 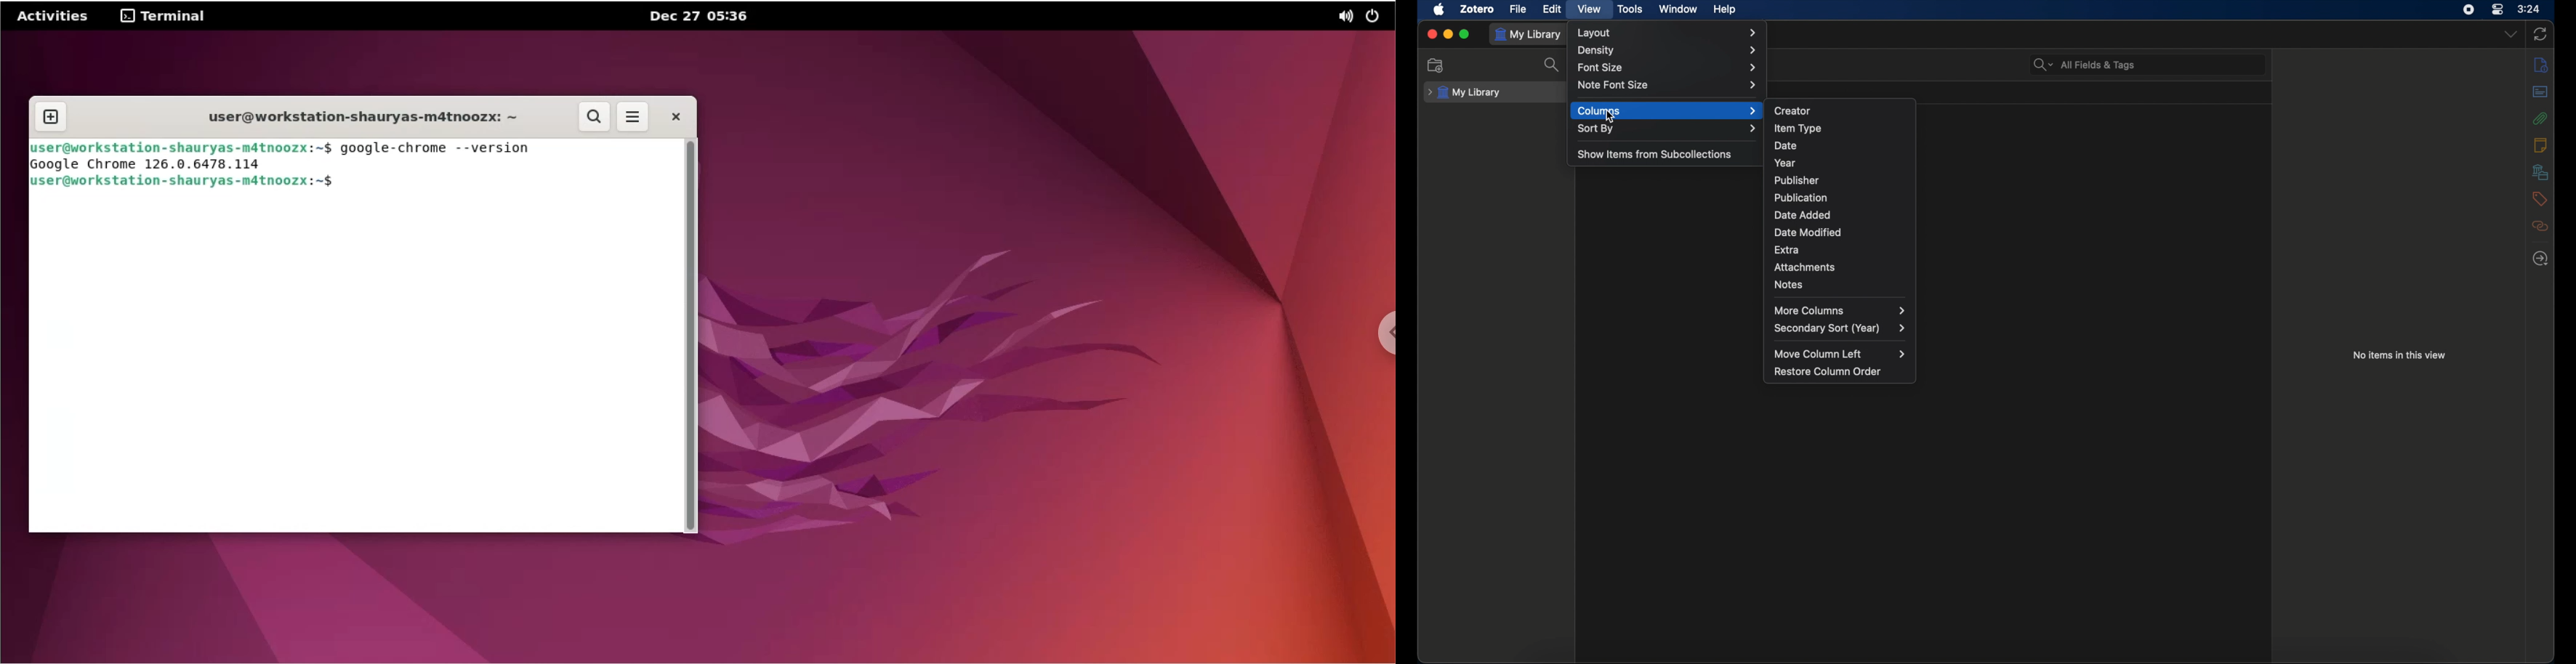 I want to click on extra, so click(x=1787, y=249).